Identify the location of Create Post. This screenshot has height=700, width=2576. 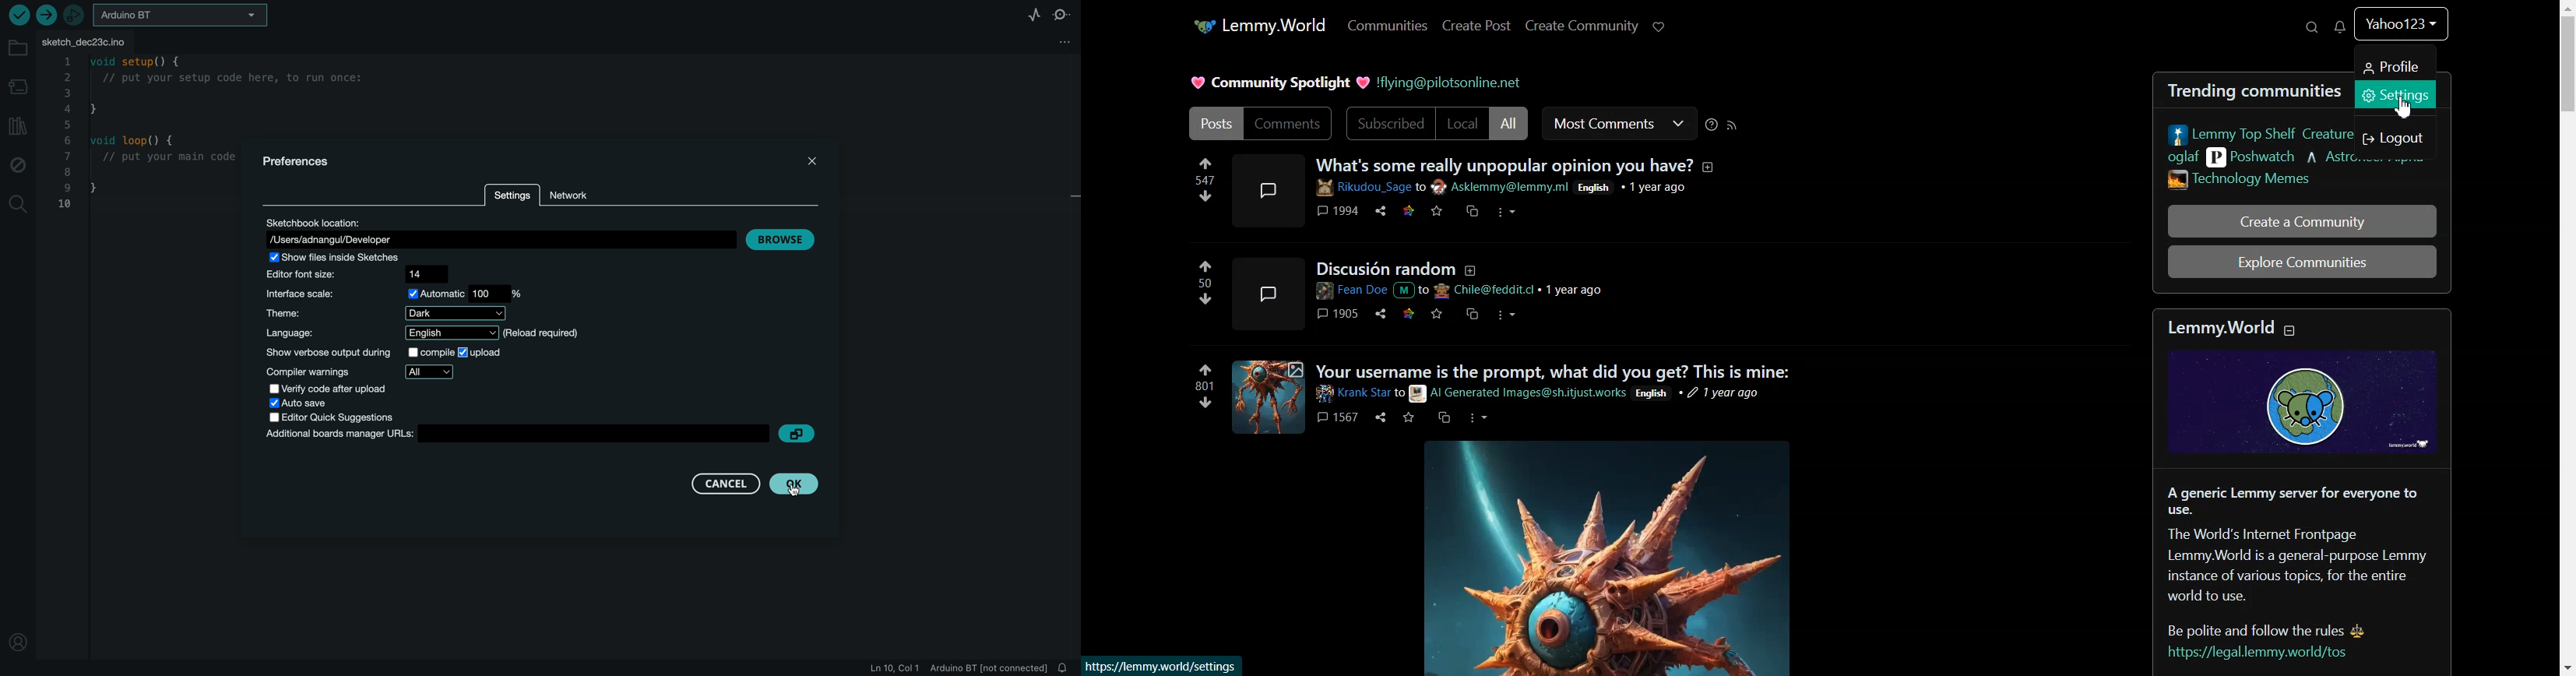
(1582, 26).